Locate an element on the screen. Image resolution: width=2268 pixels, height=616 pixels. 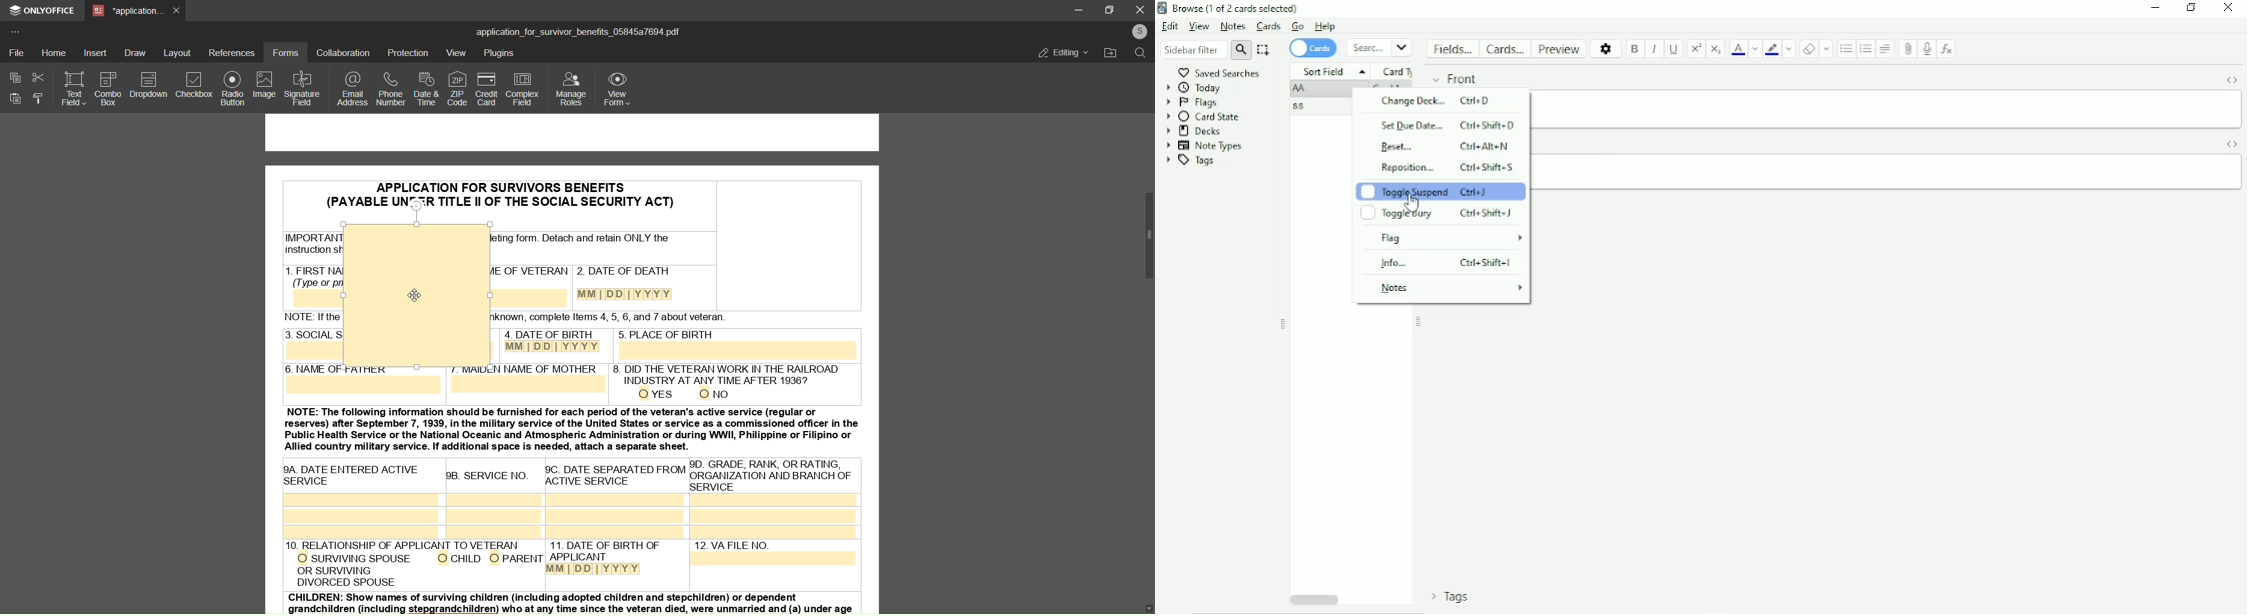
Tags is located at coordinates (1457, 597).